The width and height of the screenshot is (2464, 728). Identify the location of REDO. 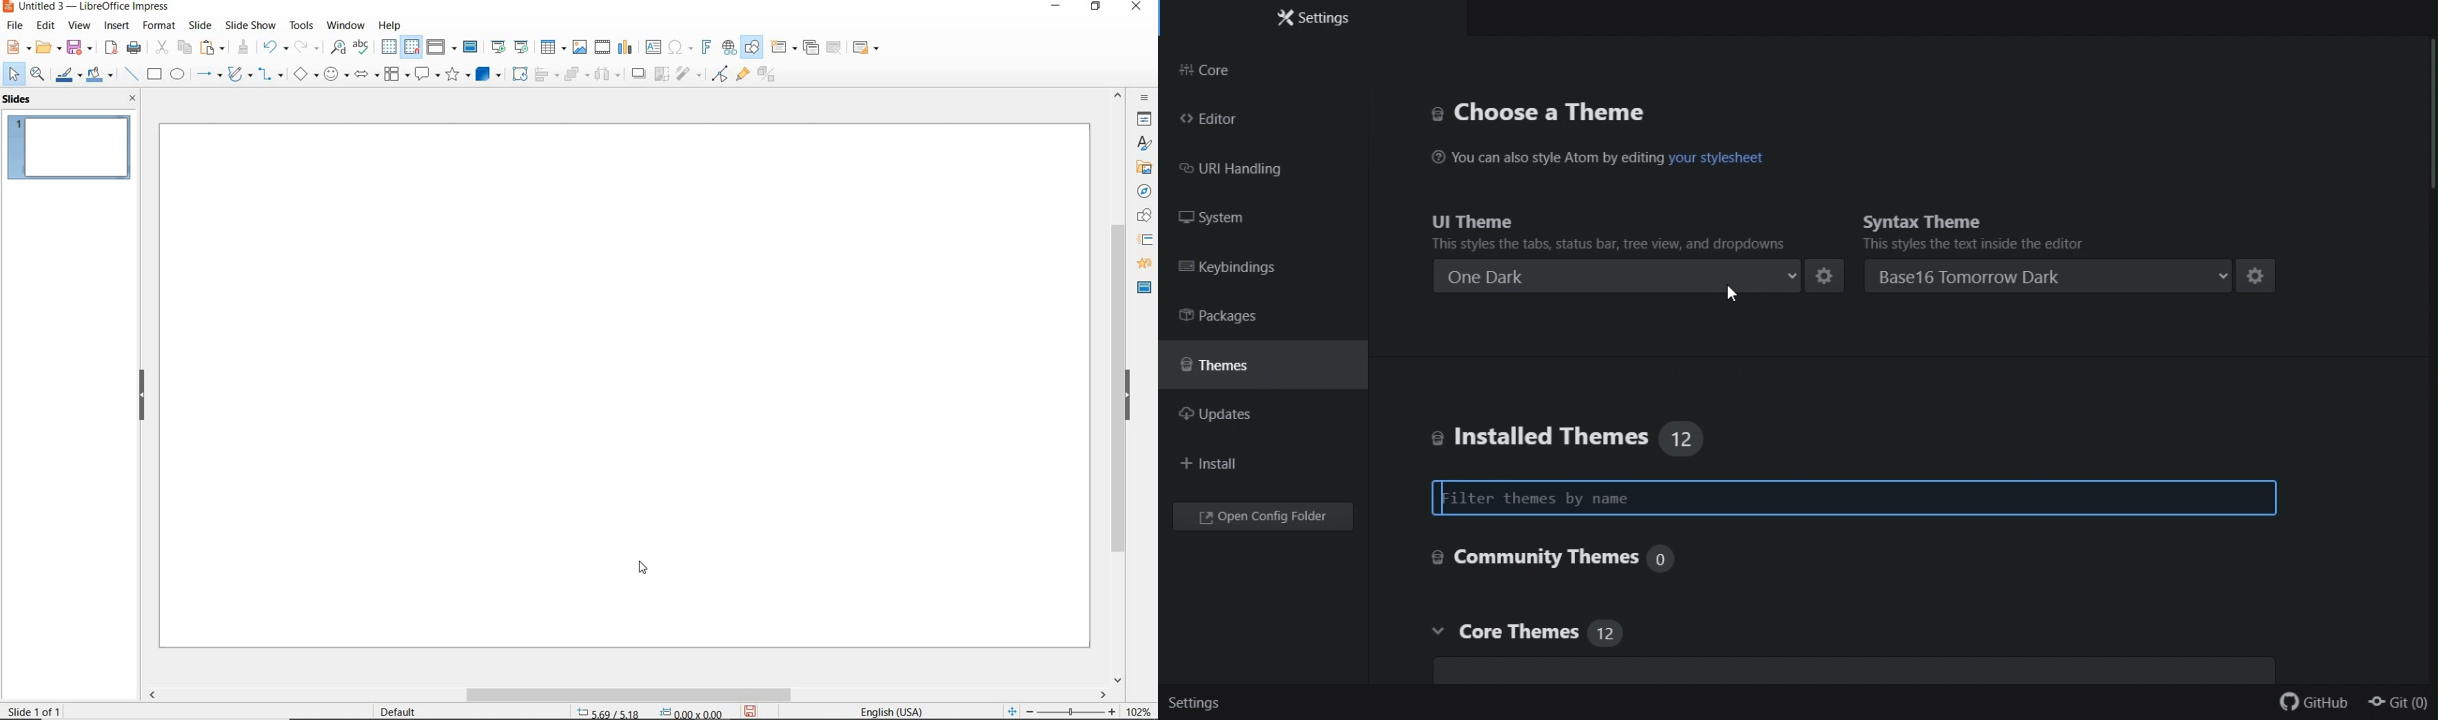
(306, 47).